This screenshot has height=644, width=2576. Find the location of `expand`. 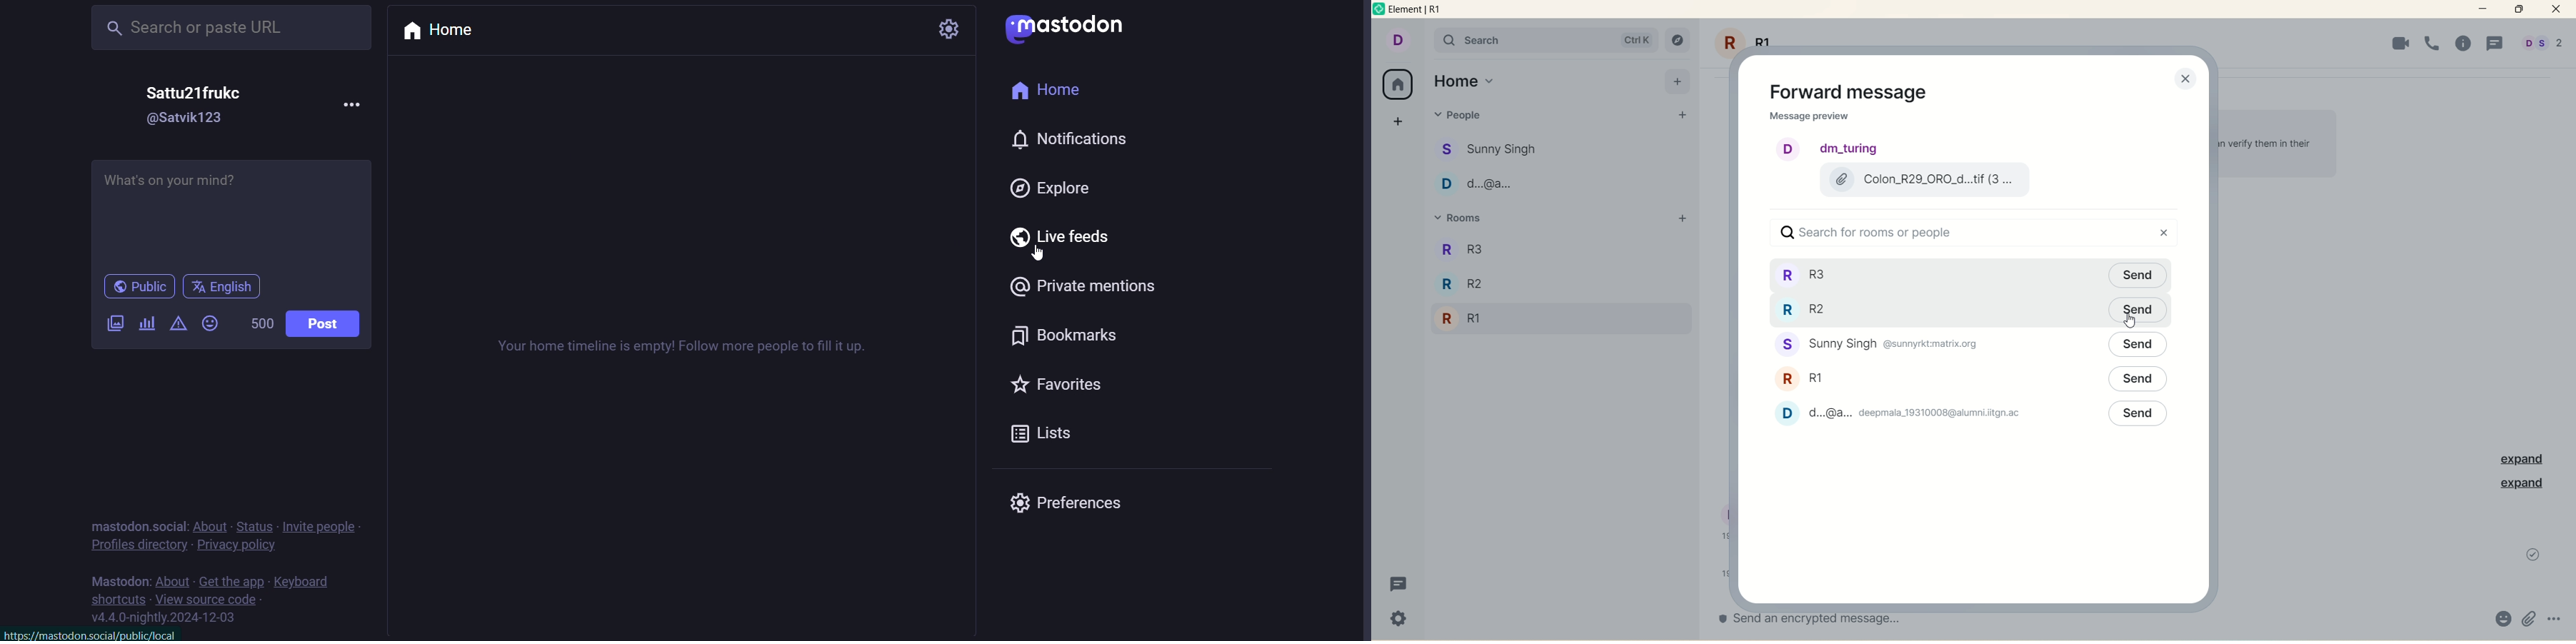

expand is located at coordinates (2521, 484).